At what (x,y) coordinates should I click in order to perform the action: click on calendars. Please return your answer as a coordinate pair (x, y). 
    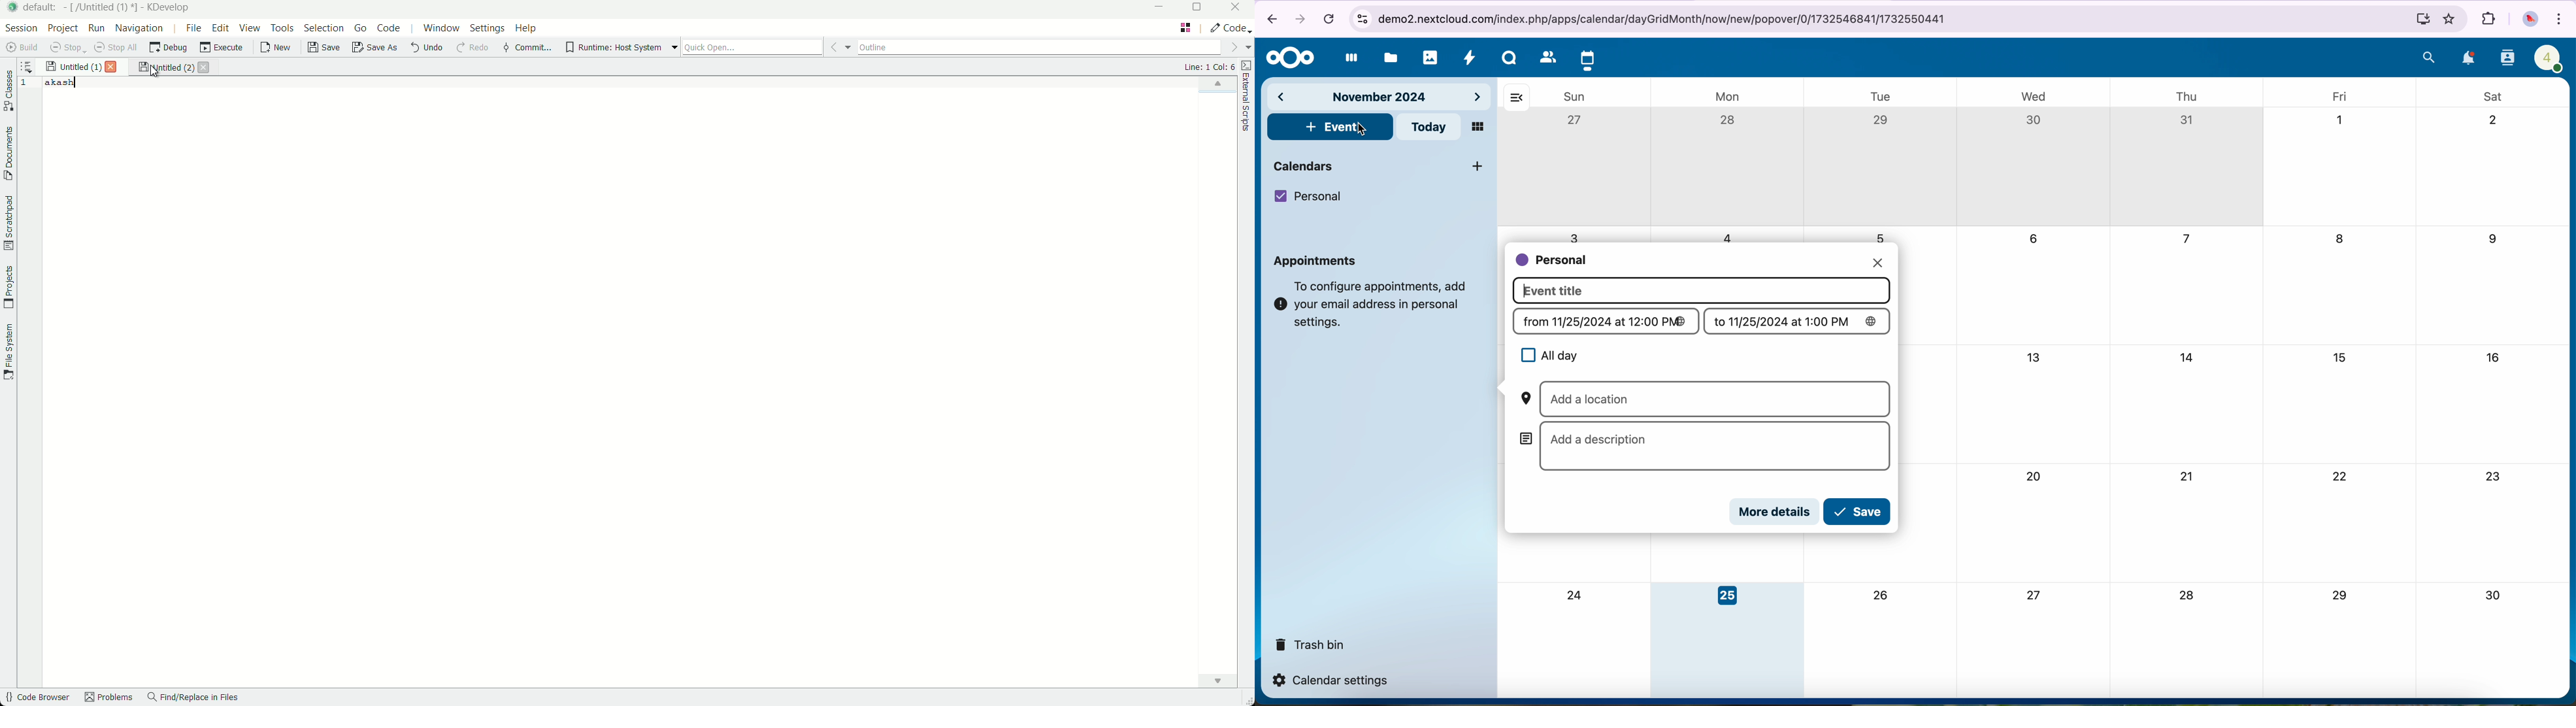
    Looking at the image, I should click on (1380, 165).